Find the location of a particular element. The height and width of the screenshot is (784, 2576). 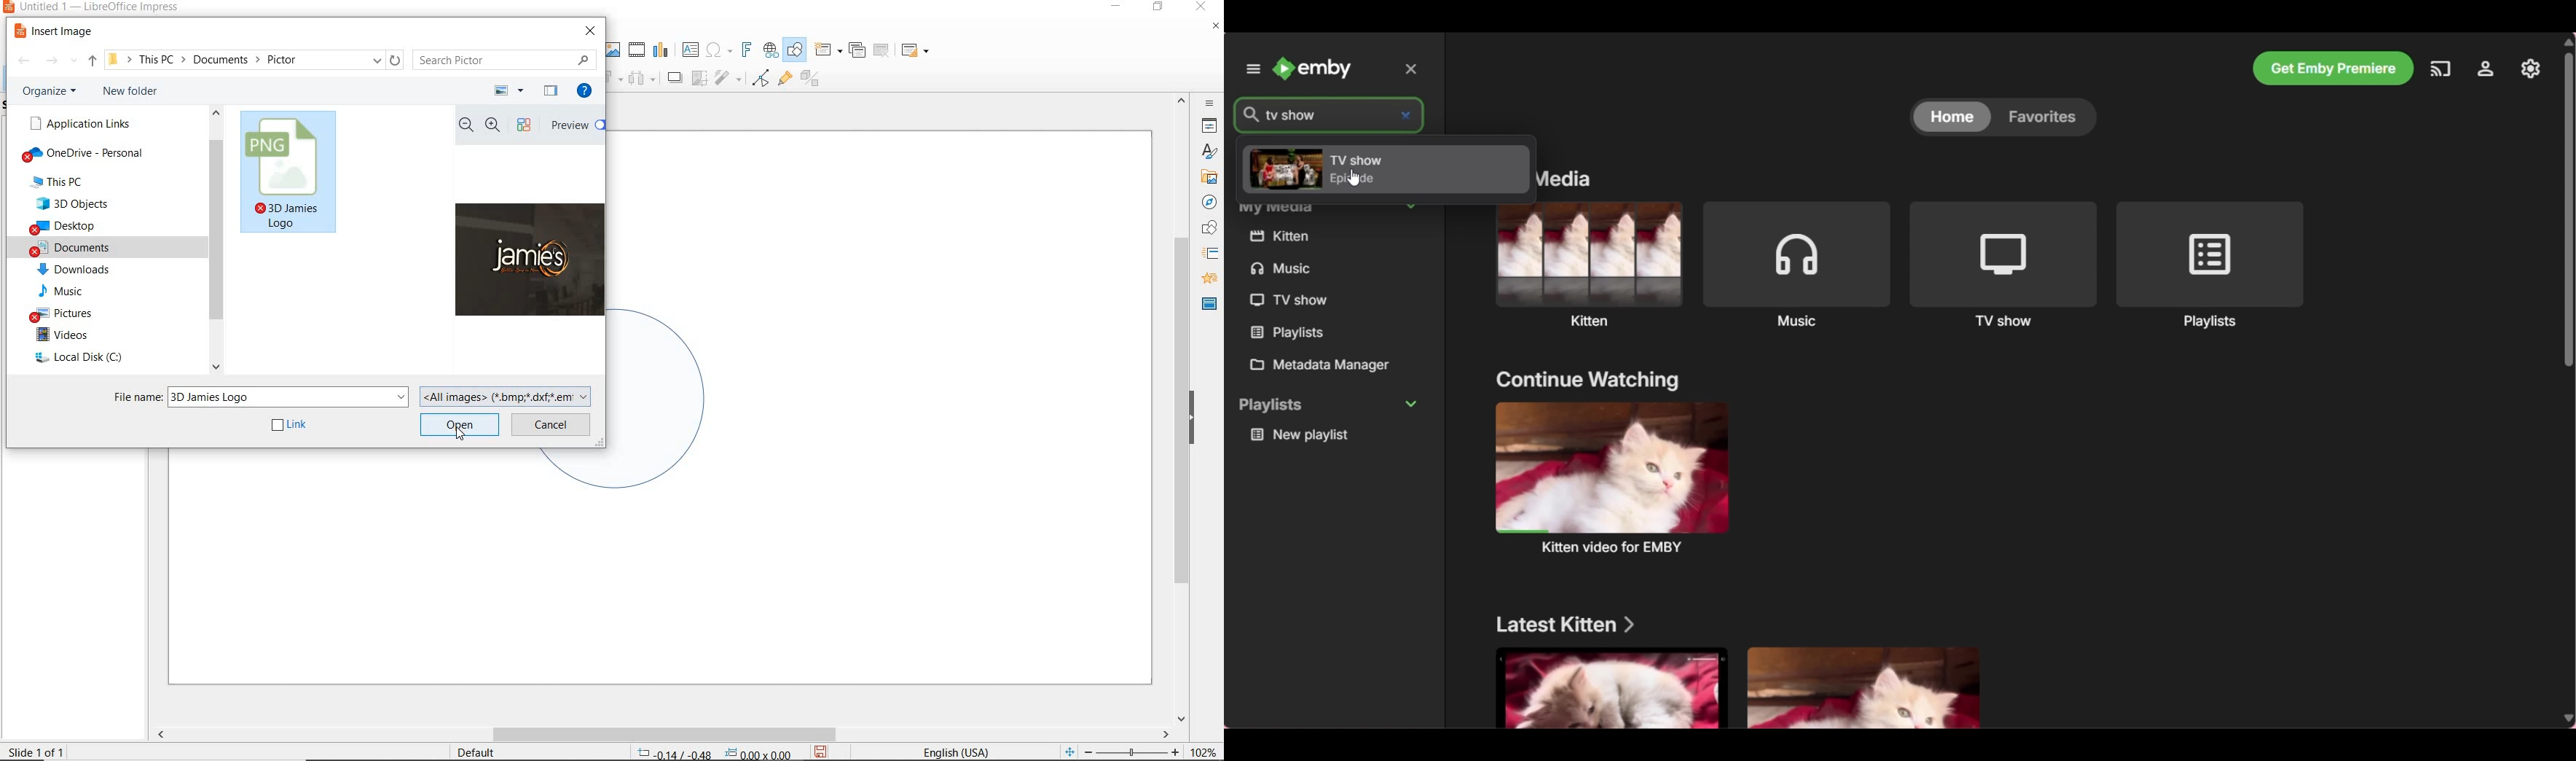

change your view is located at coordinates (510, 91).